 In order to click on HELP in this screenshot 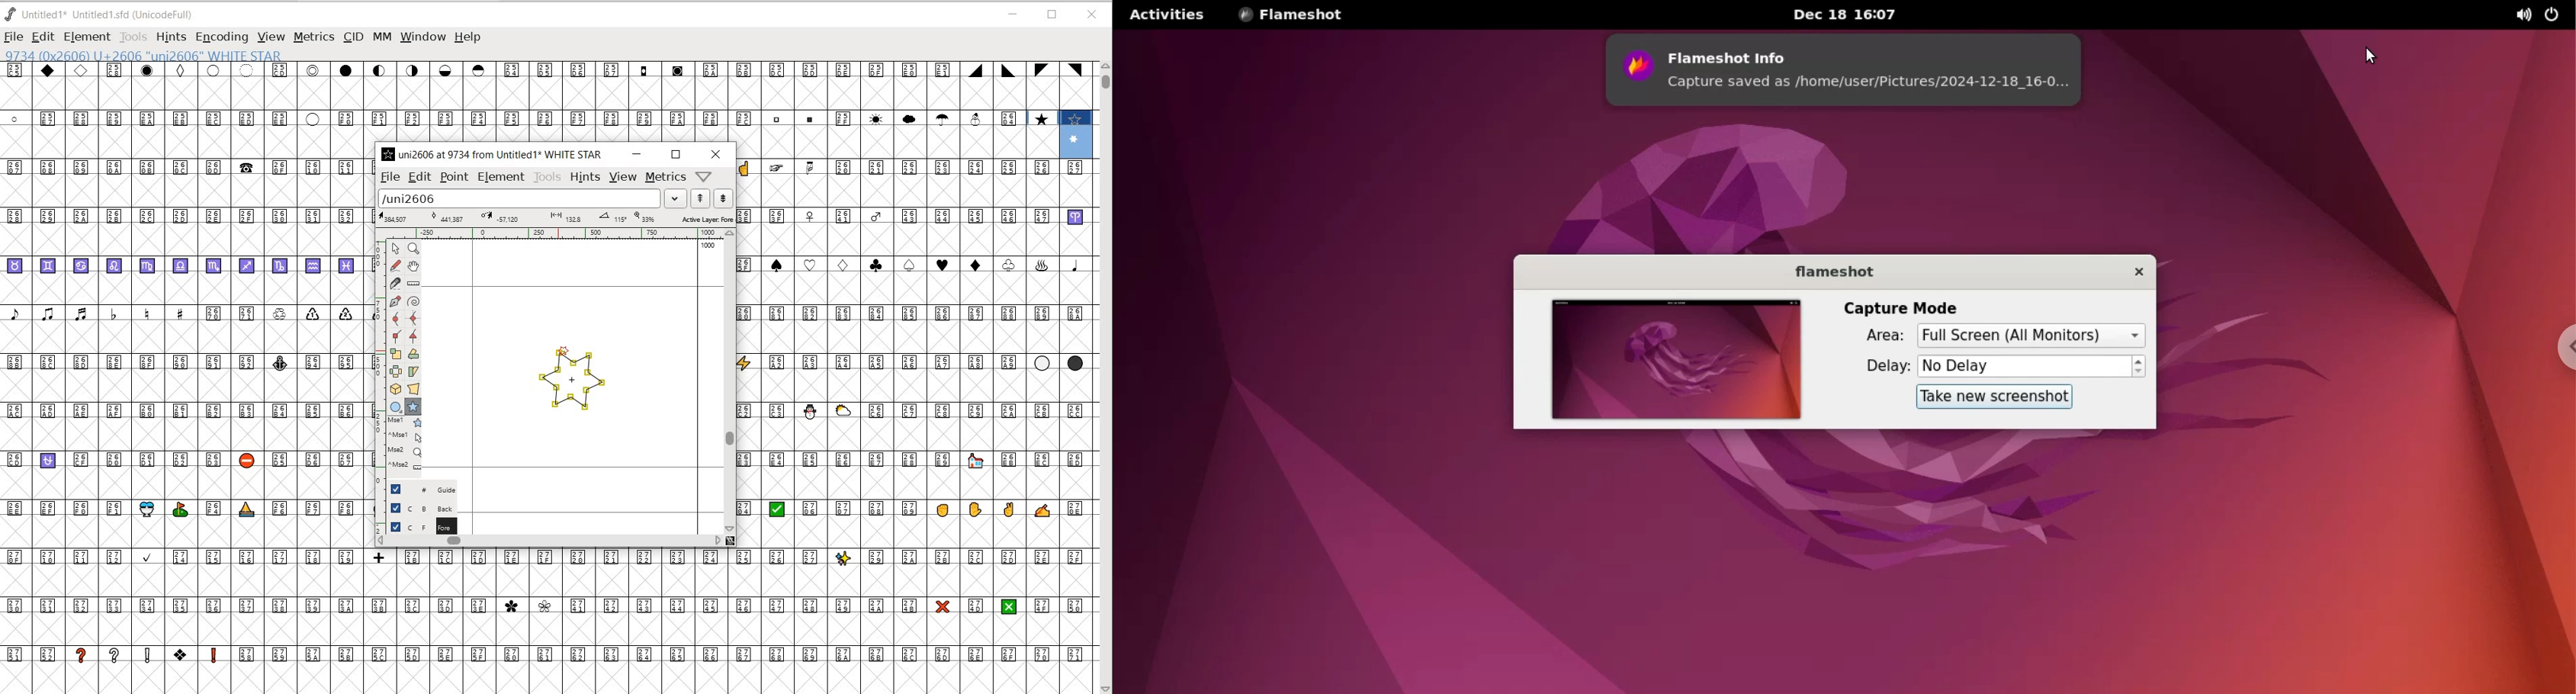, I will do `click(469, 38)`.